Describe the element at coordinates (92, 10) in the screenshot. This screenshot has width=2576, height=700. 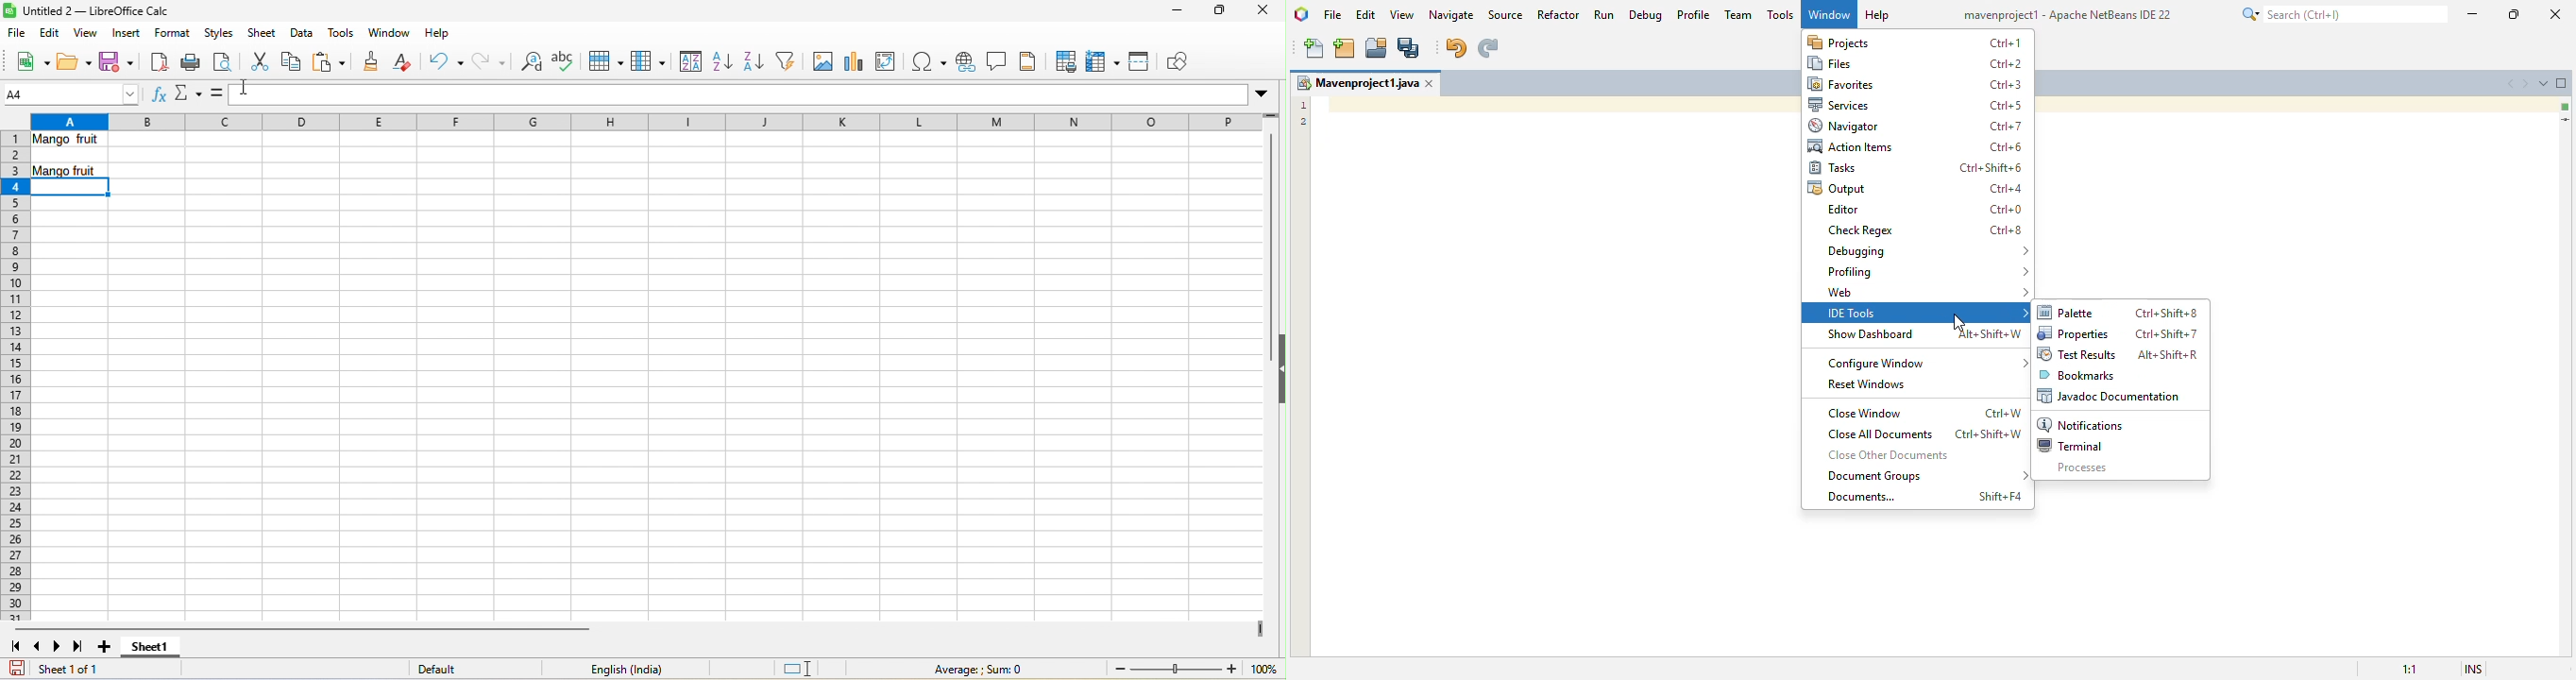
I see `untitled 2- libreoffice calc` at that location.